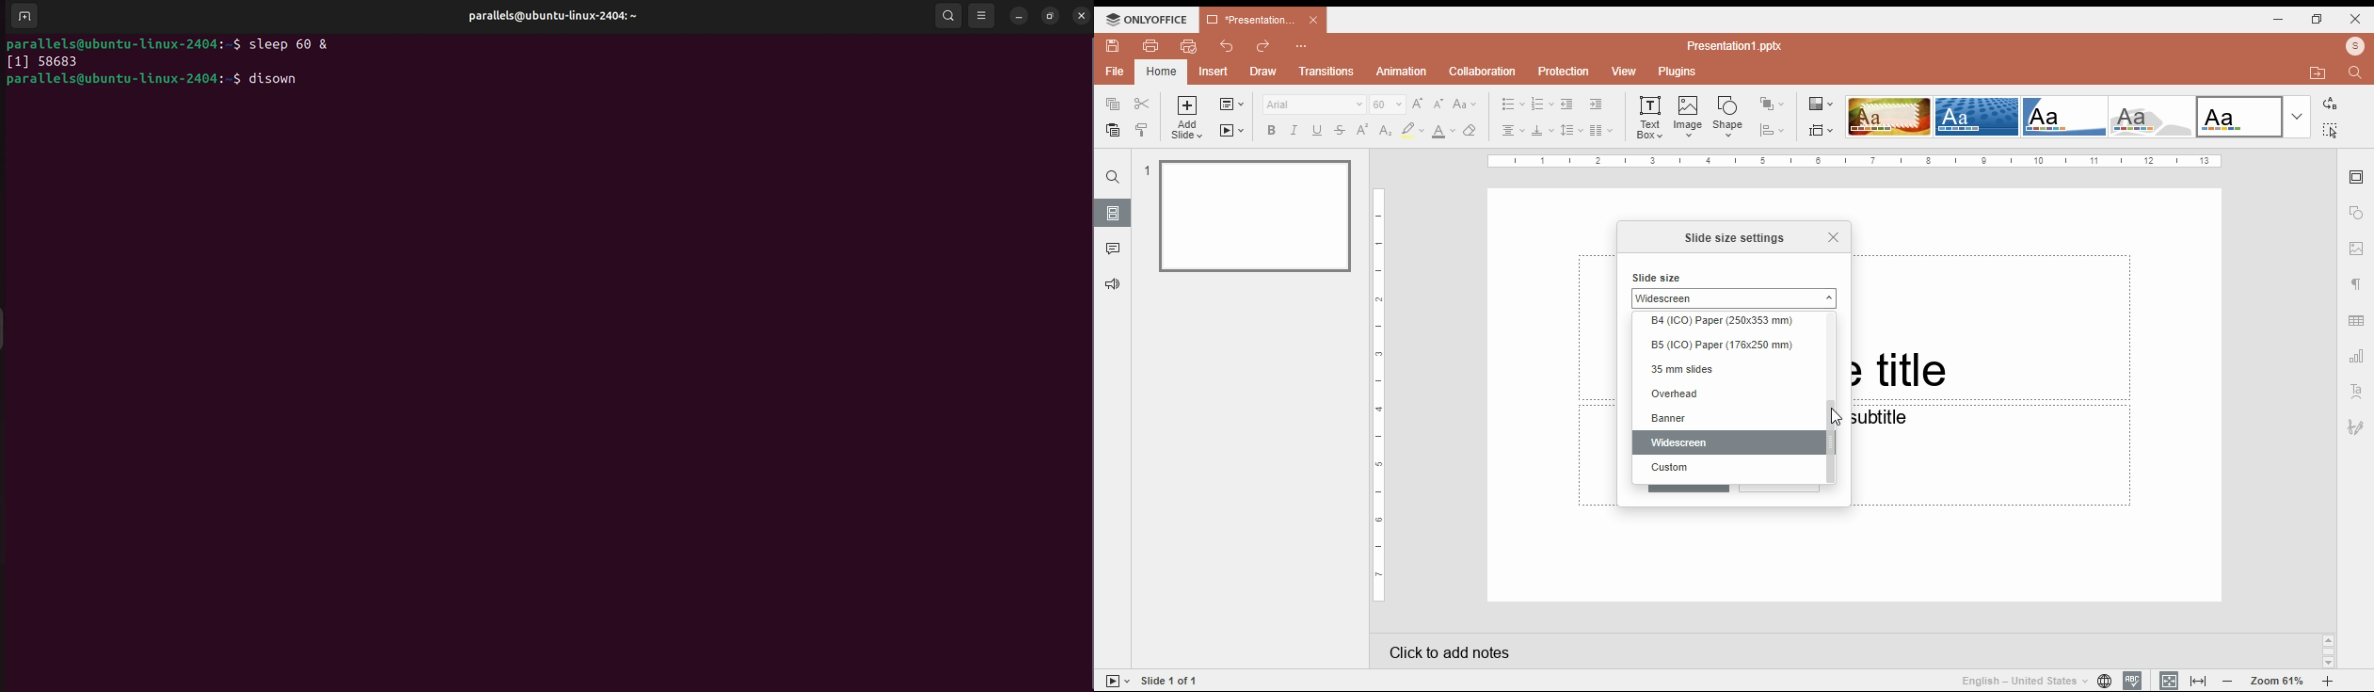 The width and height of the screenshot is (2380, 700). Describe the element at coordinates (1232, 131) in the screenshot. I see `start slideshow` at that location.